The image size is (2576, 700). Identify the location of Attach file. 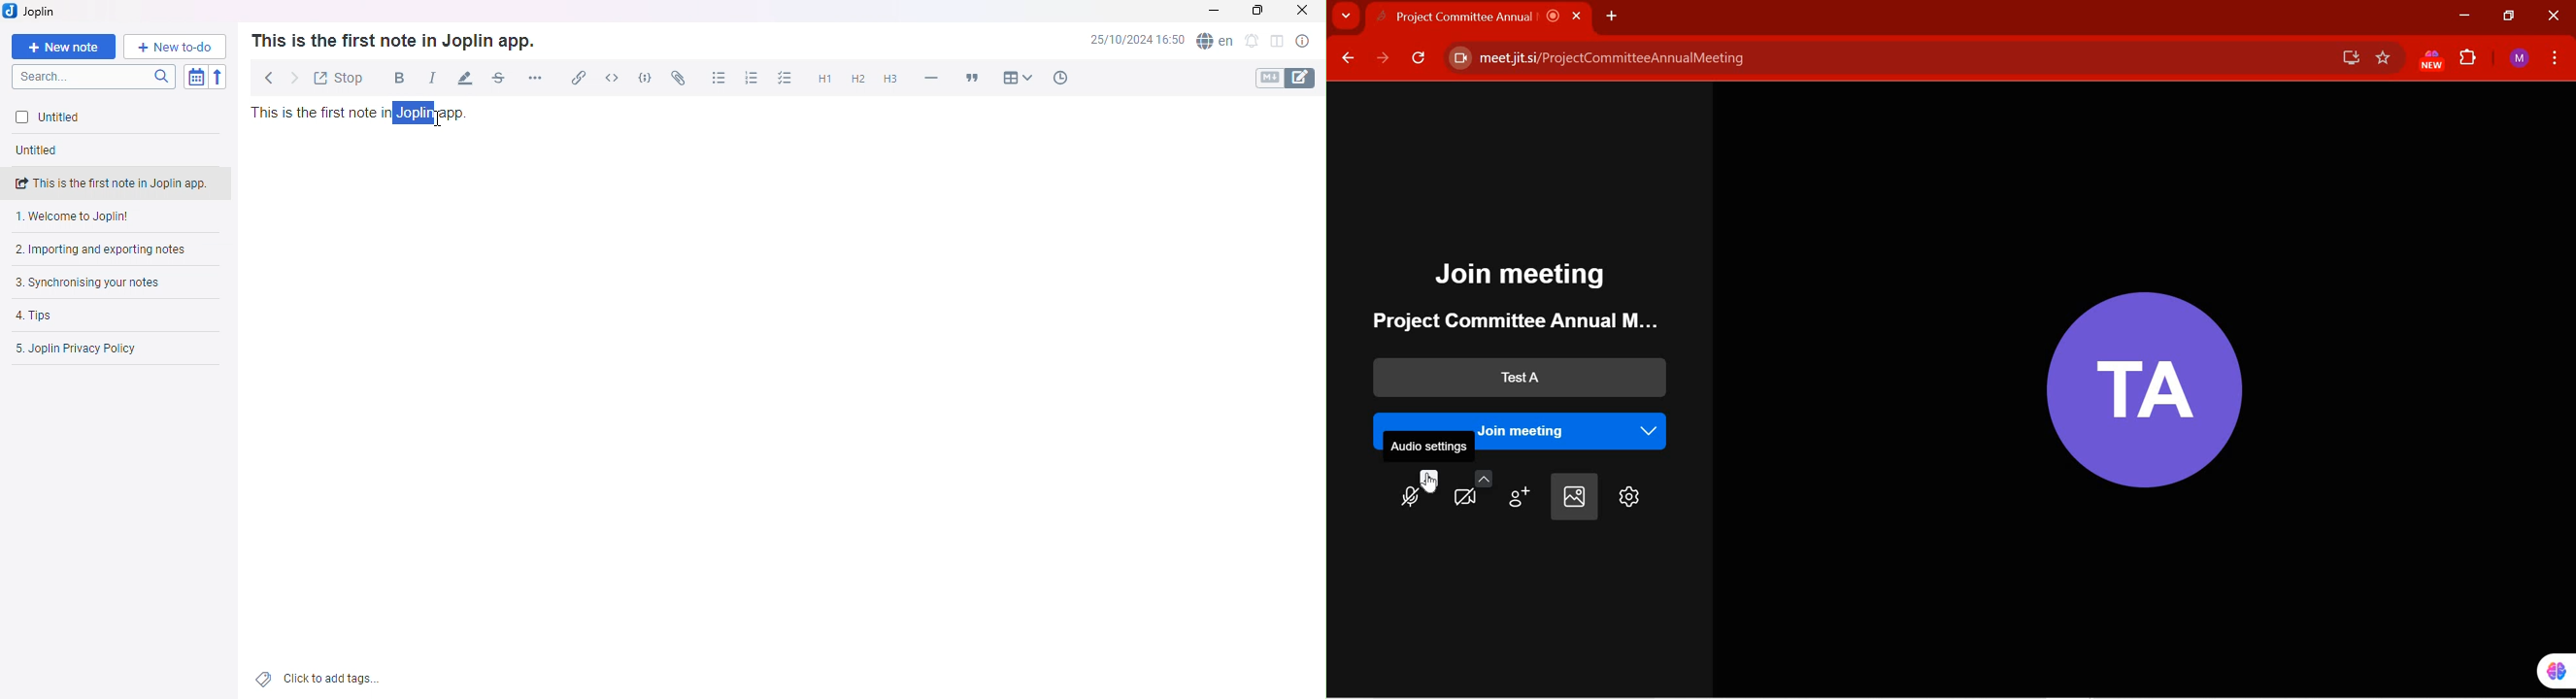
(678, 77).